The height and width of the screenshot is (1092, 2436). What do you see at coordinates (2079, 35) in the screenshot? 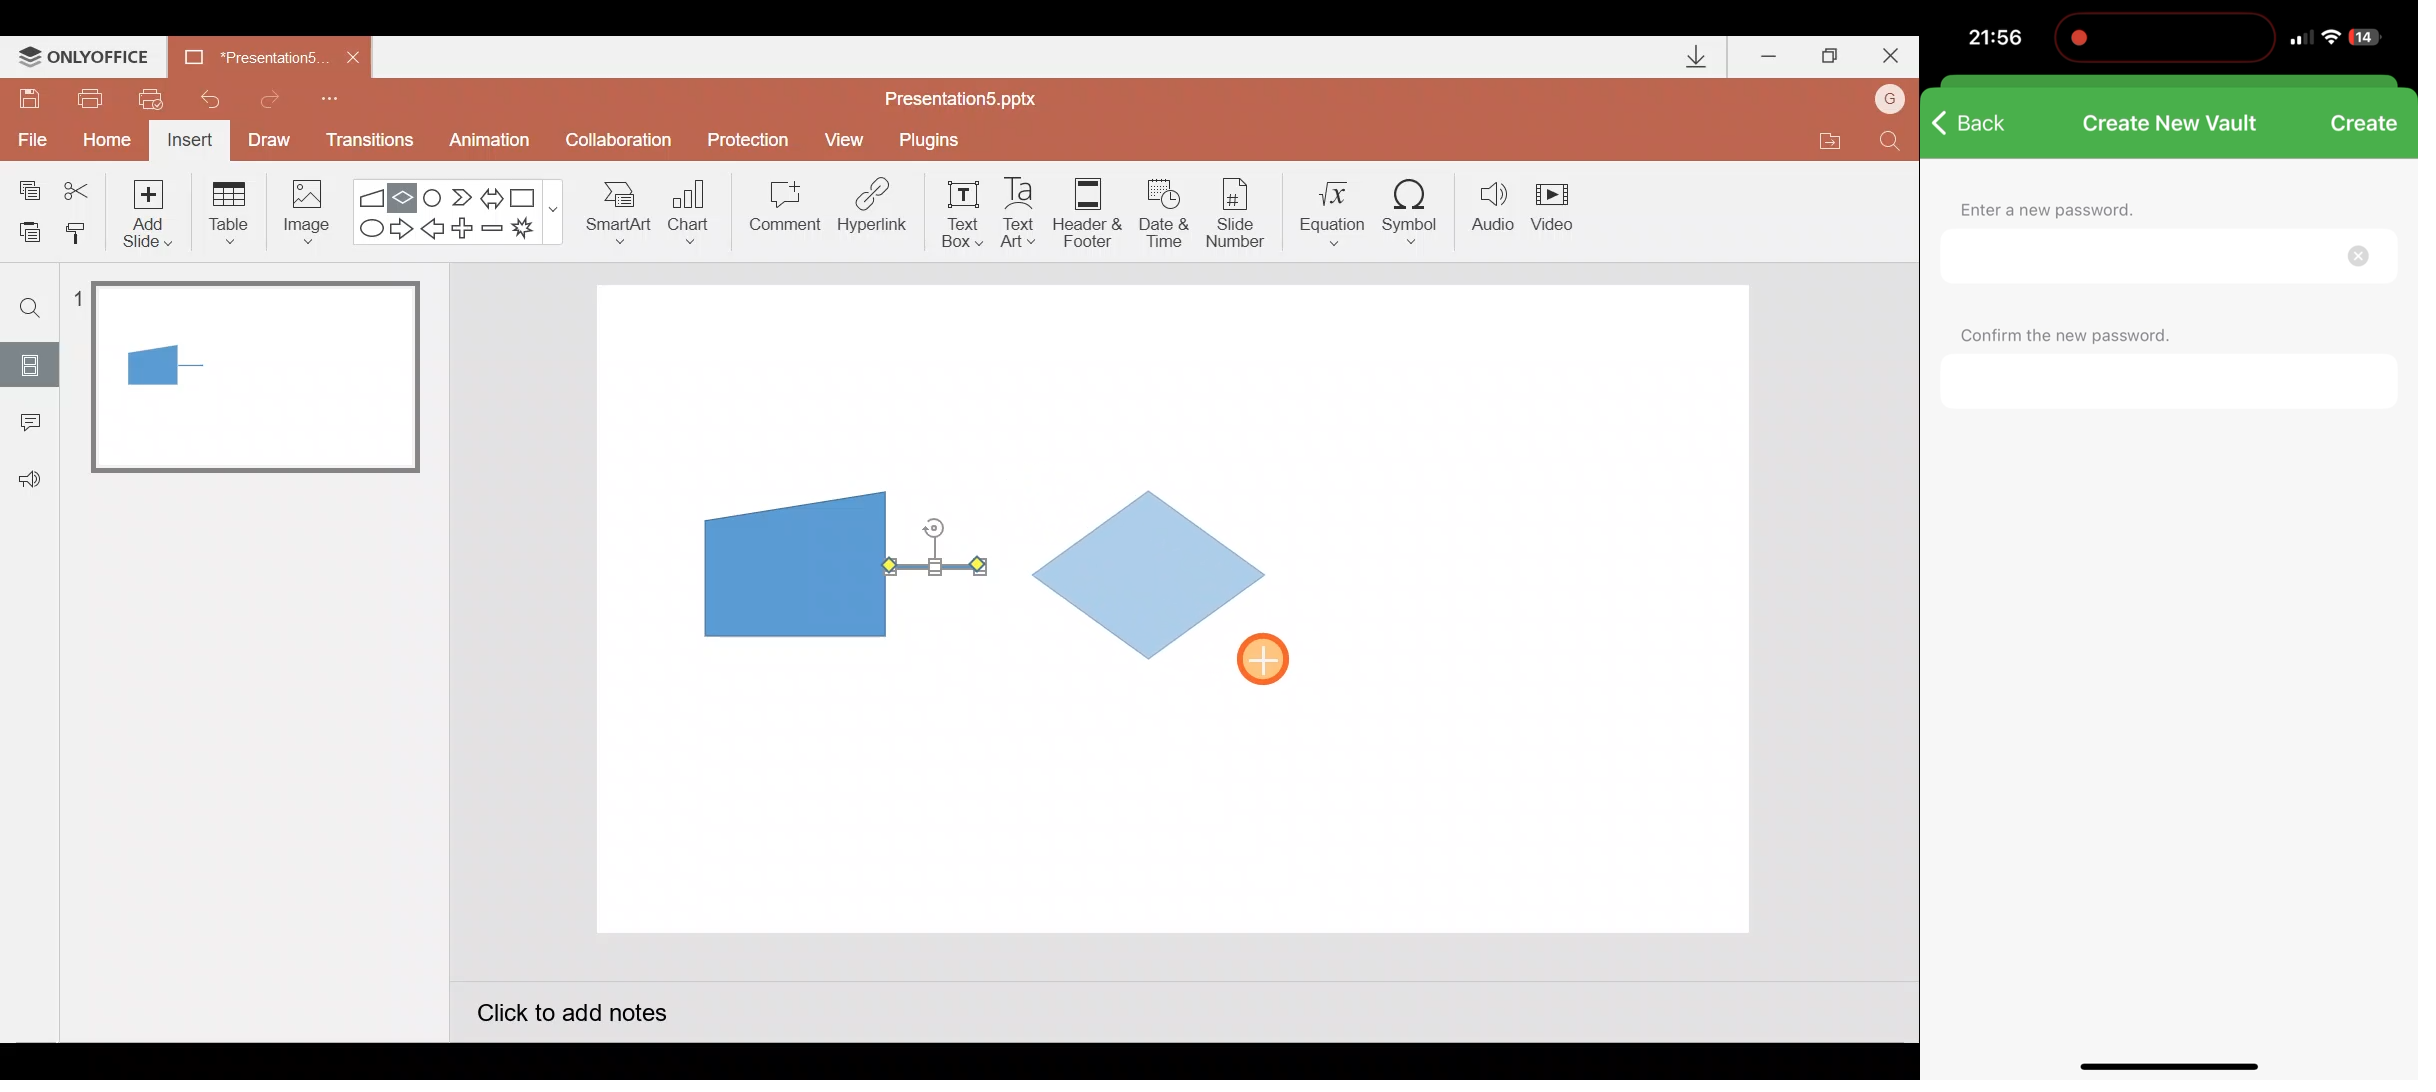
I see `recording the screen` at bounding box center [2079, 35].